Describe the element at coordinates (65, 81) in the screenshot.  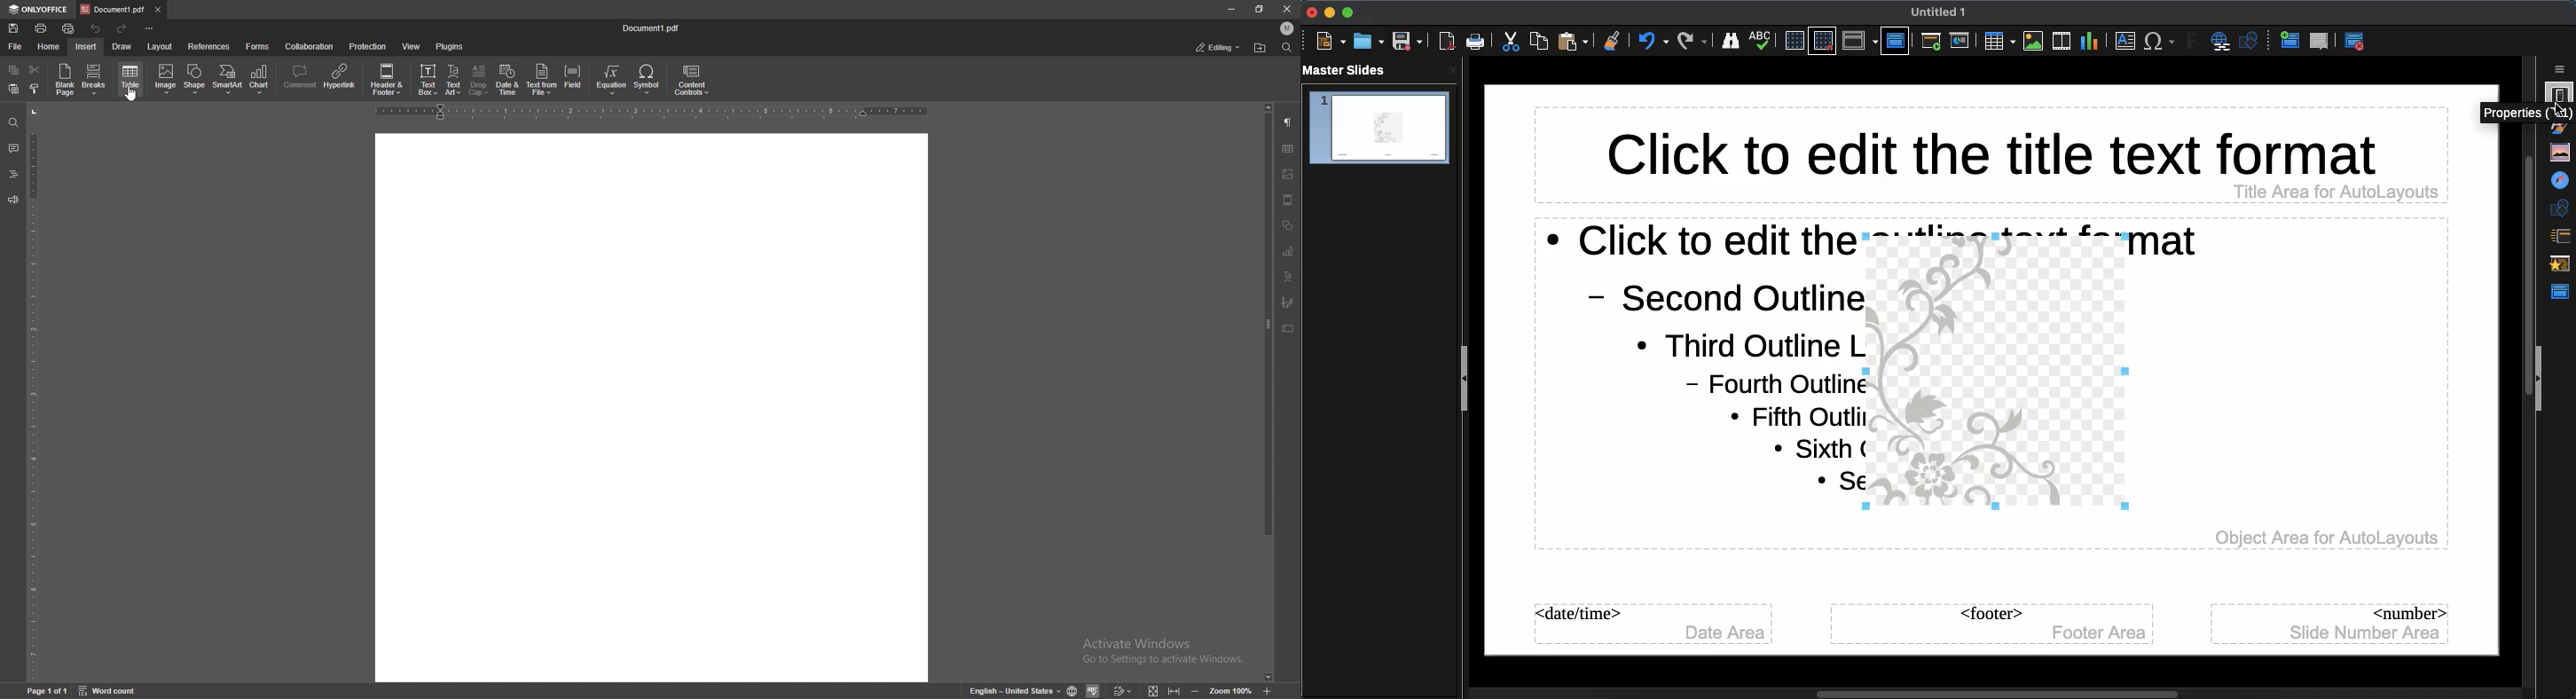
I see `blank page` at that location.